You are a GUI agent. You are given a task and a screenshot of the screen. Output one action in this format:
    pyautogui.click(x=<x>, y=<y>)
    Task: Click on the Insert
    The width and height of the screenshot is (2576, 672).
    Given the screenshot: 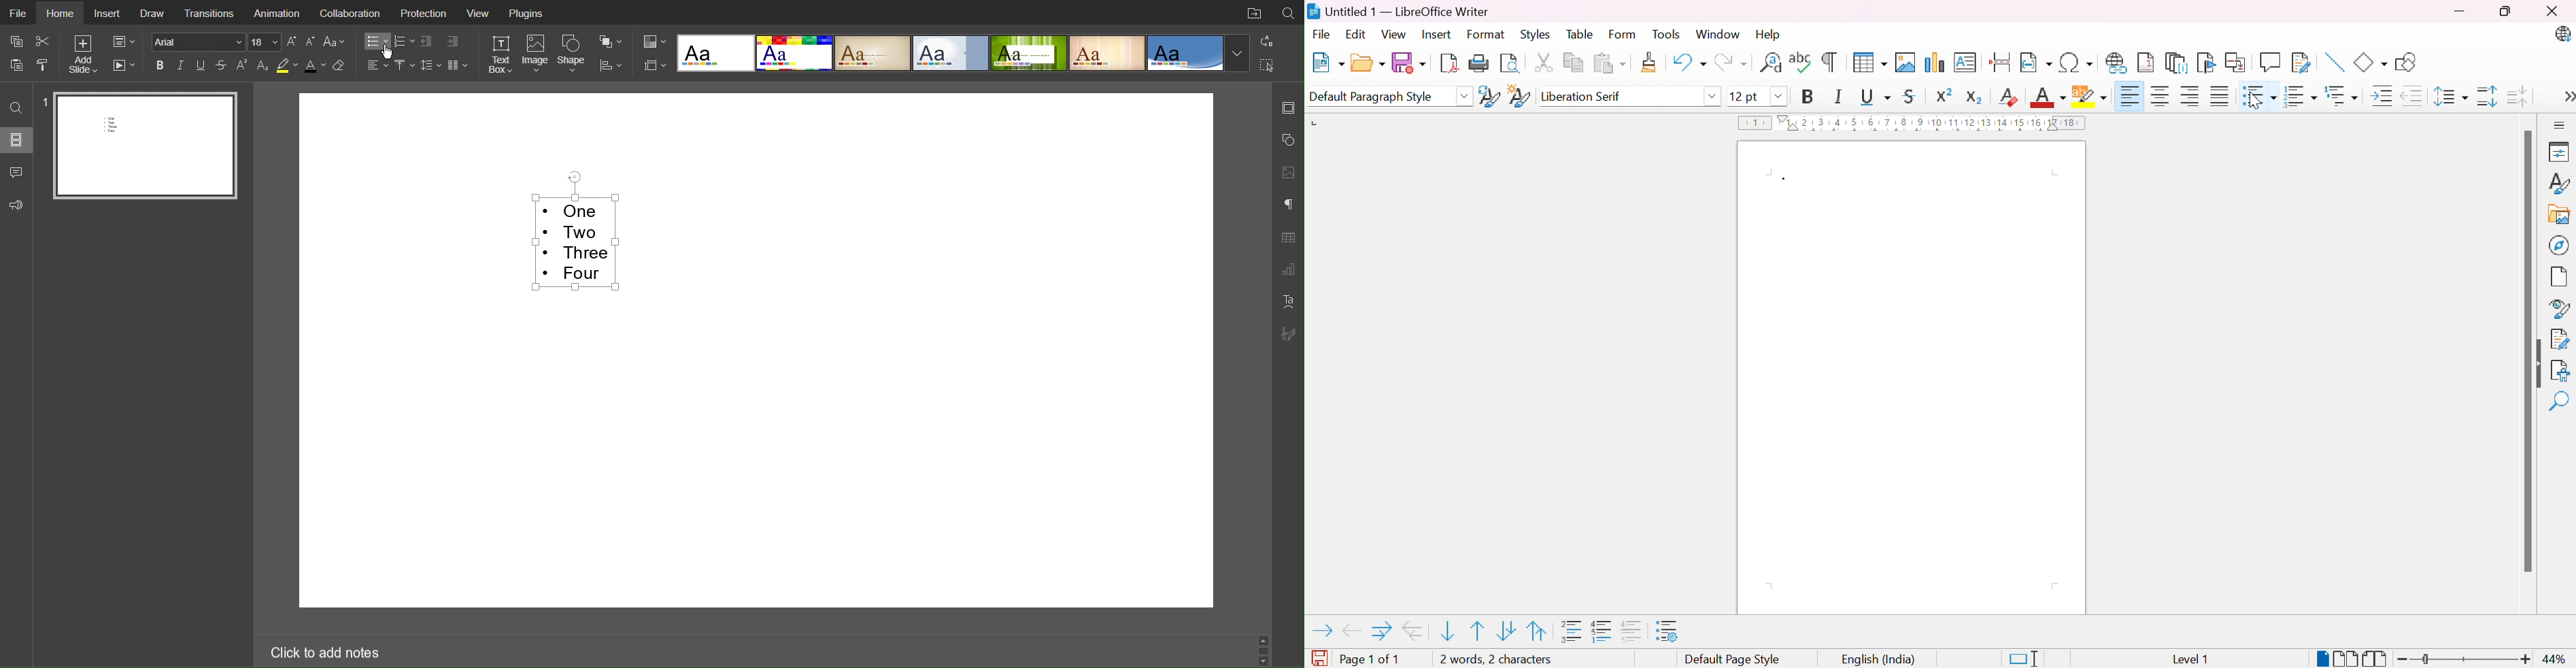 What is the action you would take?
    pyautogui.click(x=1435, y=35)
    